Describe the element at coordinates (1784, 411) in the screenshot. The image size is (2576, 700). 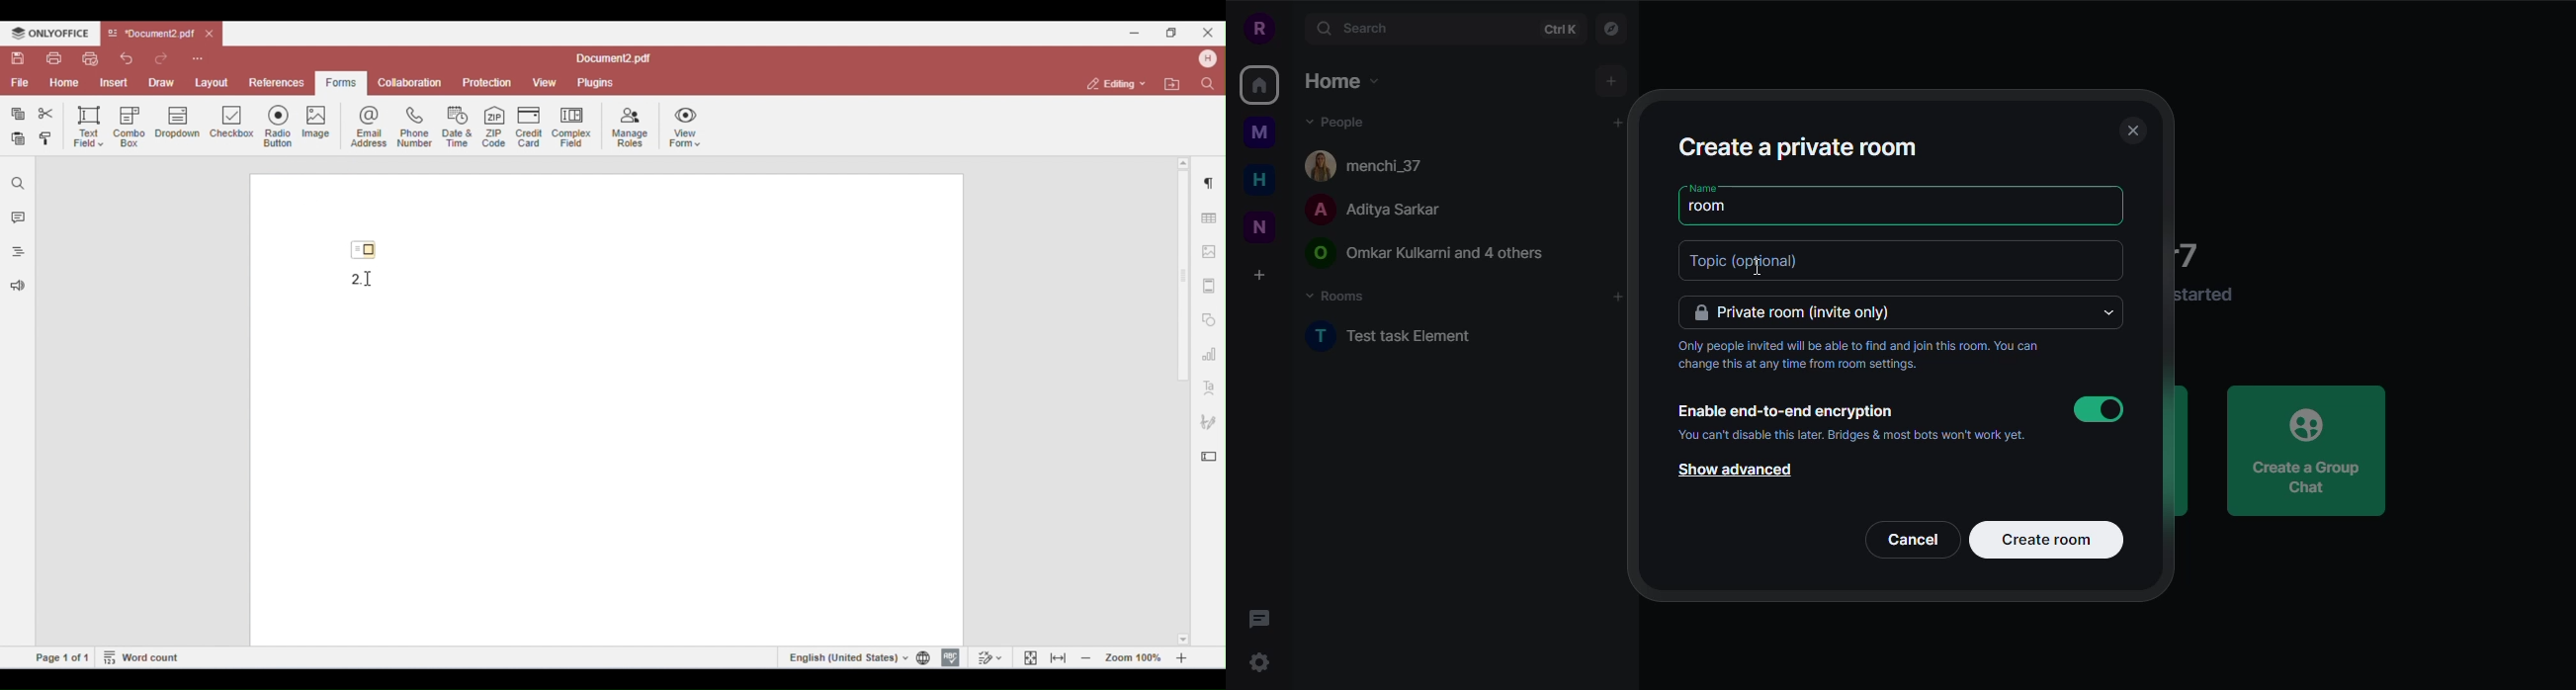
I see `enable encryption` at that location.